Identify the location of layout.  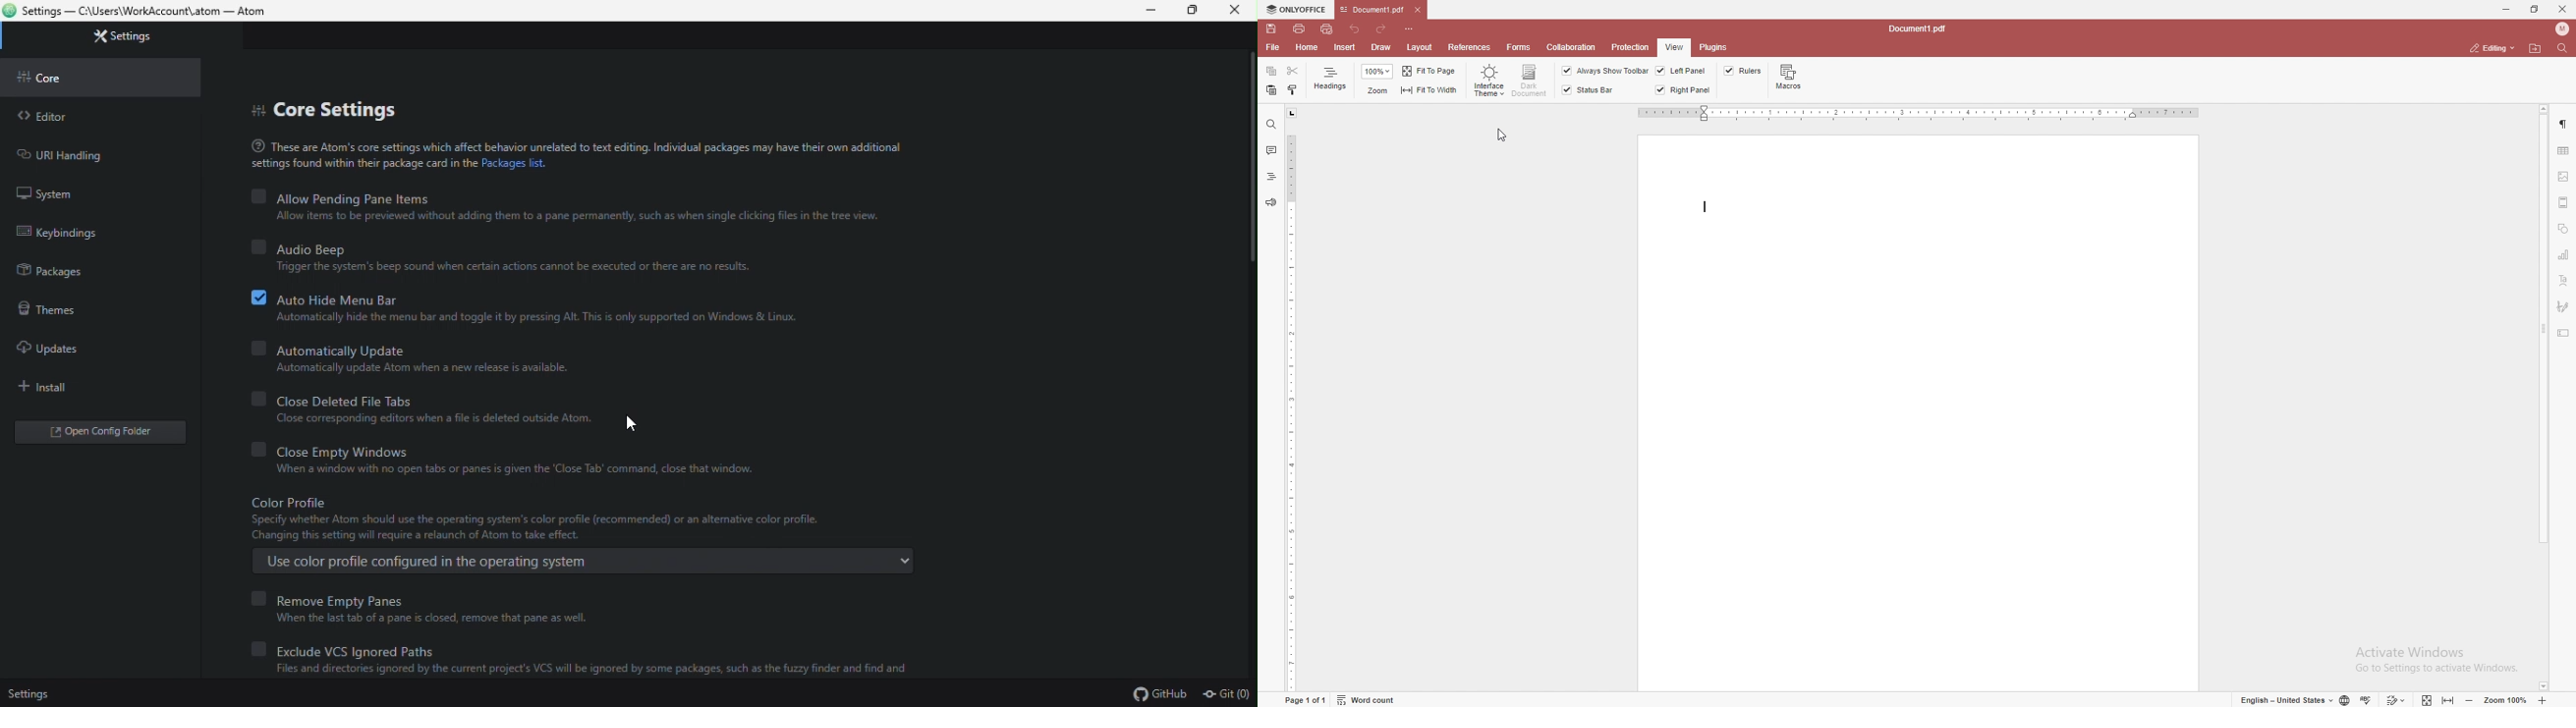
(1420, 49).